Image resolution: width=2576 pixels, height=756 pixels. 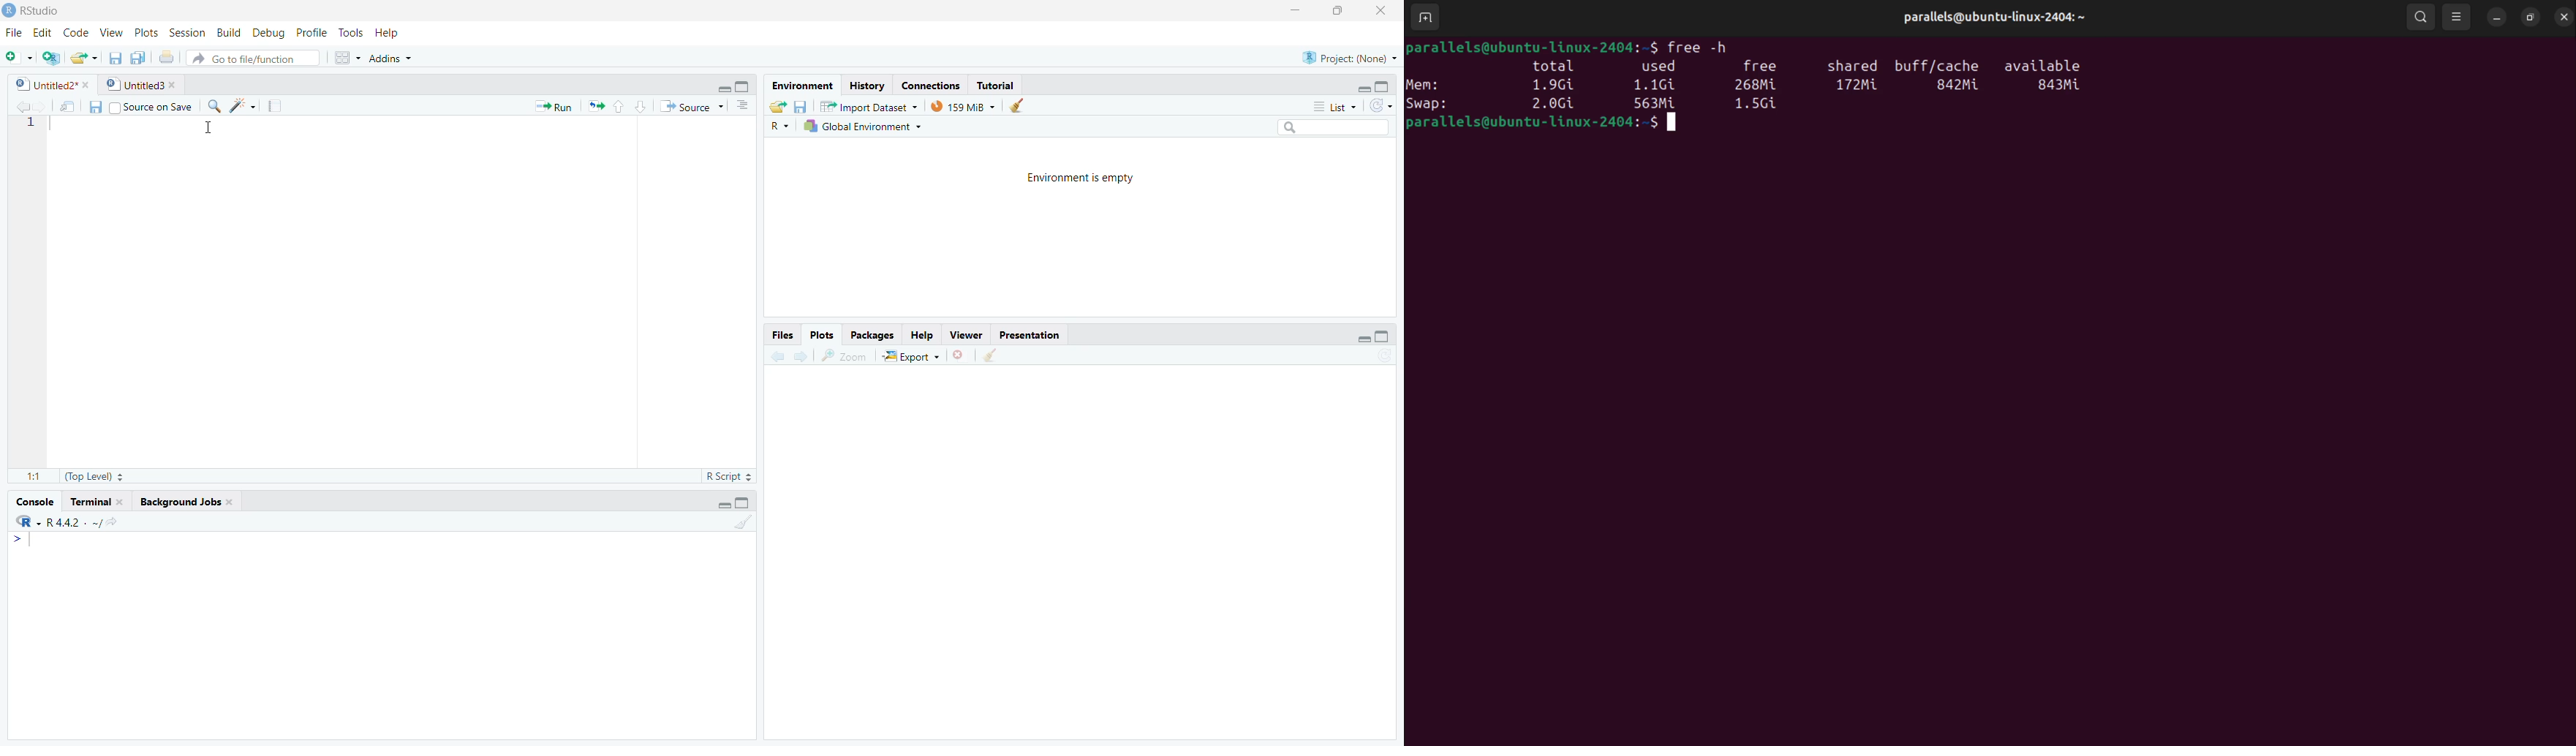 What do you see at coordinates (53, 86) in the screenshot?
I see `Untitled2` at bounding box center [53, 86].